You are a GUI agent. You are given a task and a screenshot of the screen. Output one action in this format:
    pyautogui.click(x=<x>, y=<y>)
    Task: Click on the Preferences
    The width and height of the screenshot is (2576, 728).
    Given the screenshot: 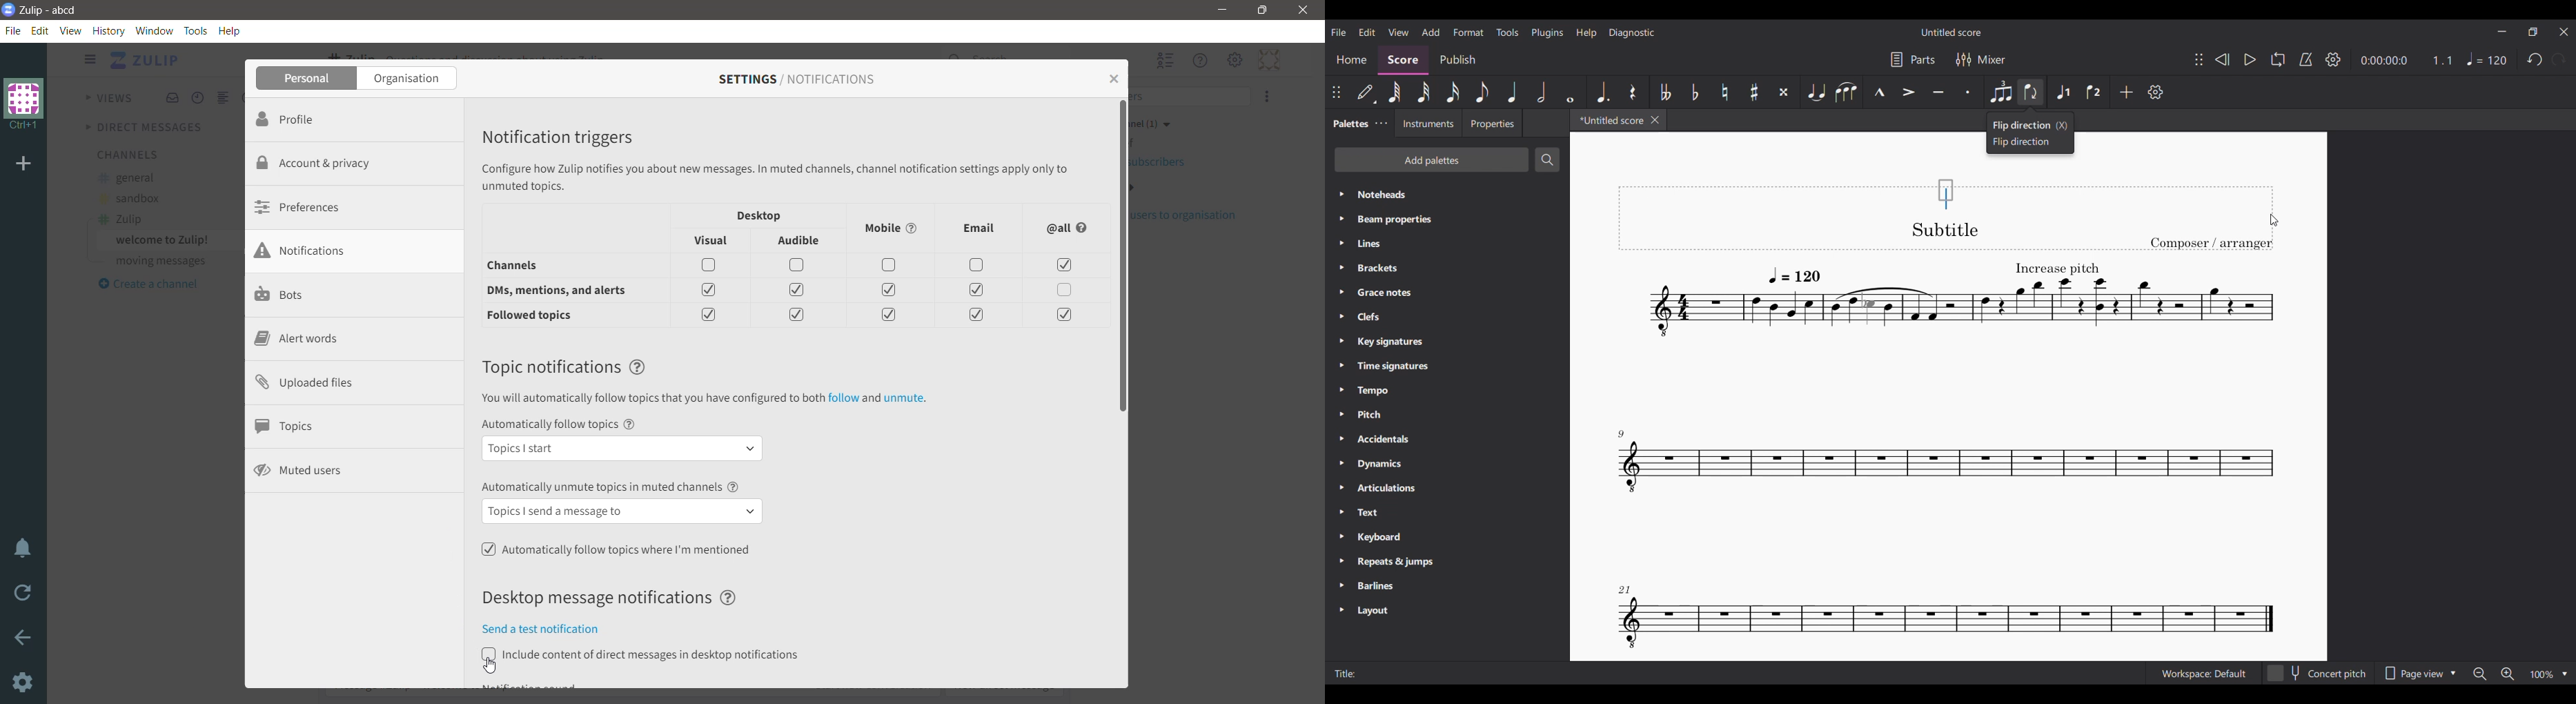 What is the action you would take?
    pyautogui.click(x=304, y=206)
    